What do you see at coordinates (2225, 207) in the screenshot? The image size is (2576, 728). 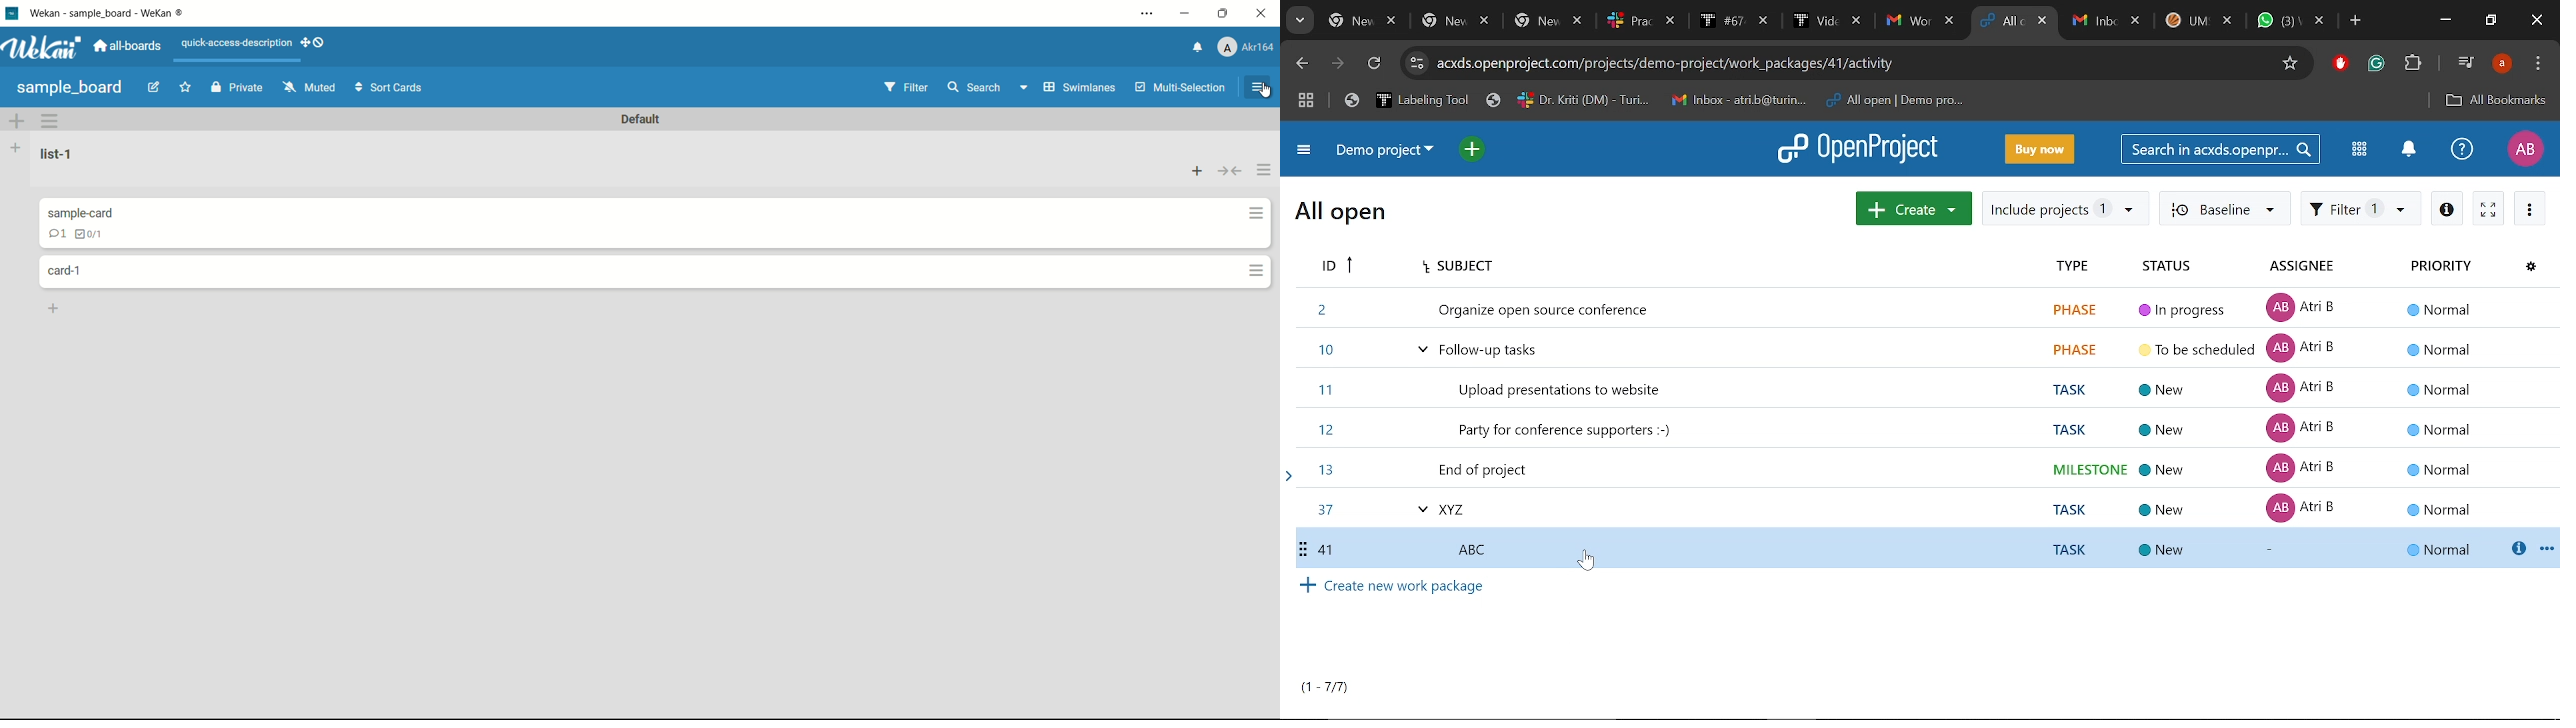 I see `Baseline` at bounding box center [2225, 207].